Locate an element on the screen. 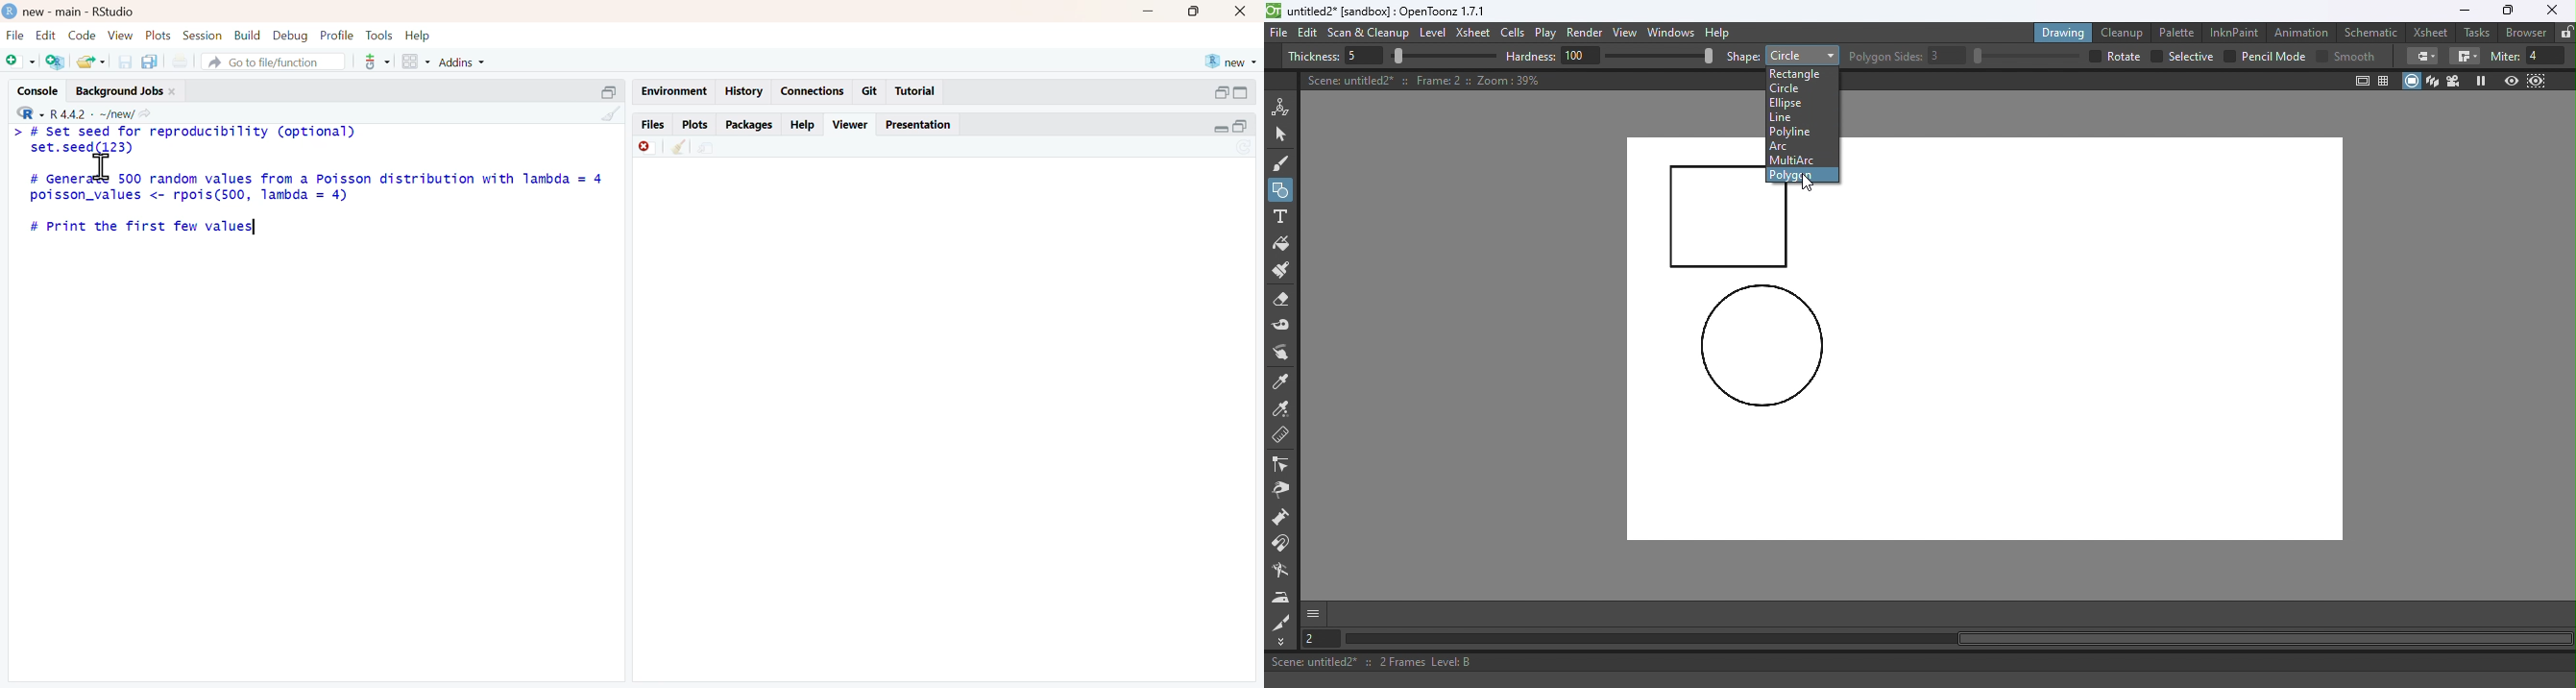 This screenshot has width=2576, height=700. sync is located at coordinates (1244, 147).